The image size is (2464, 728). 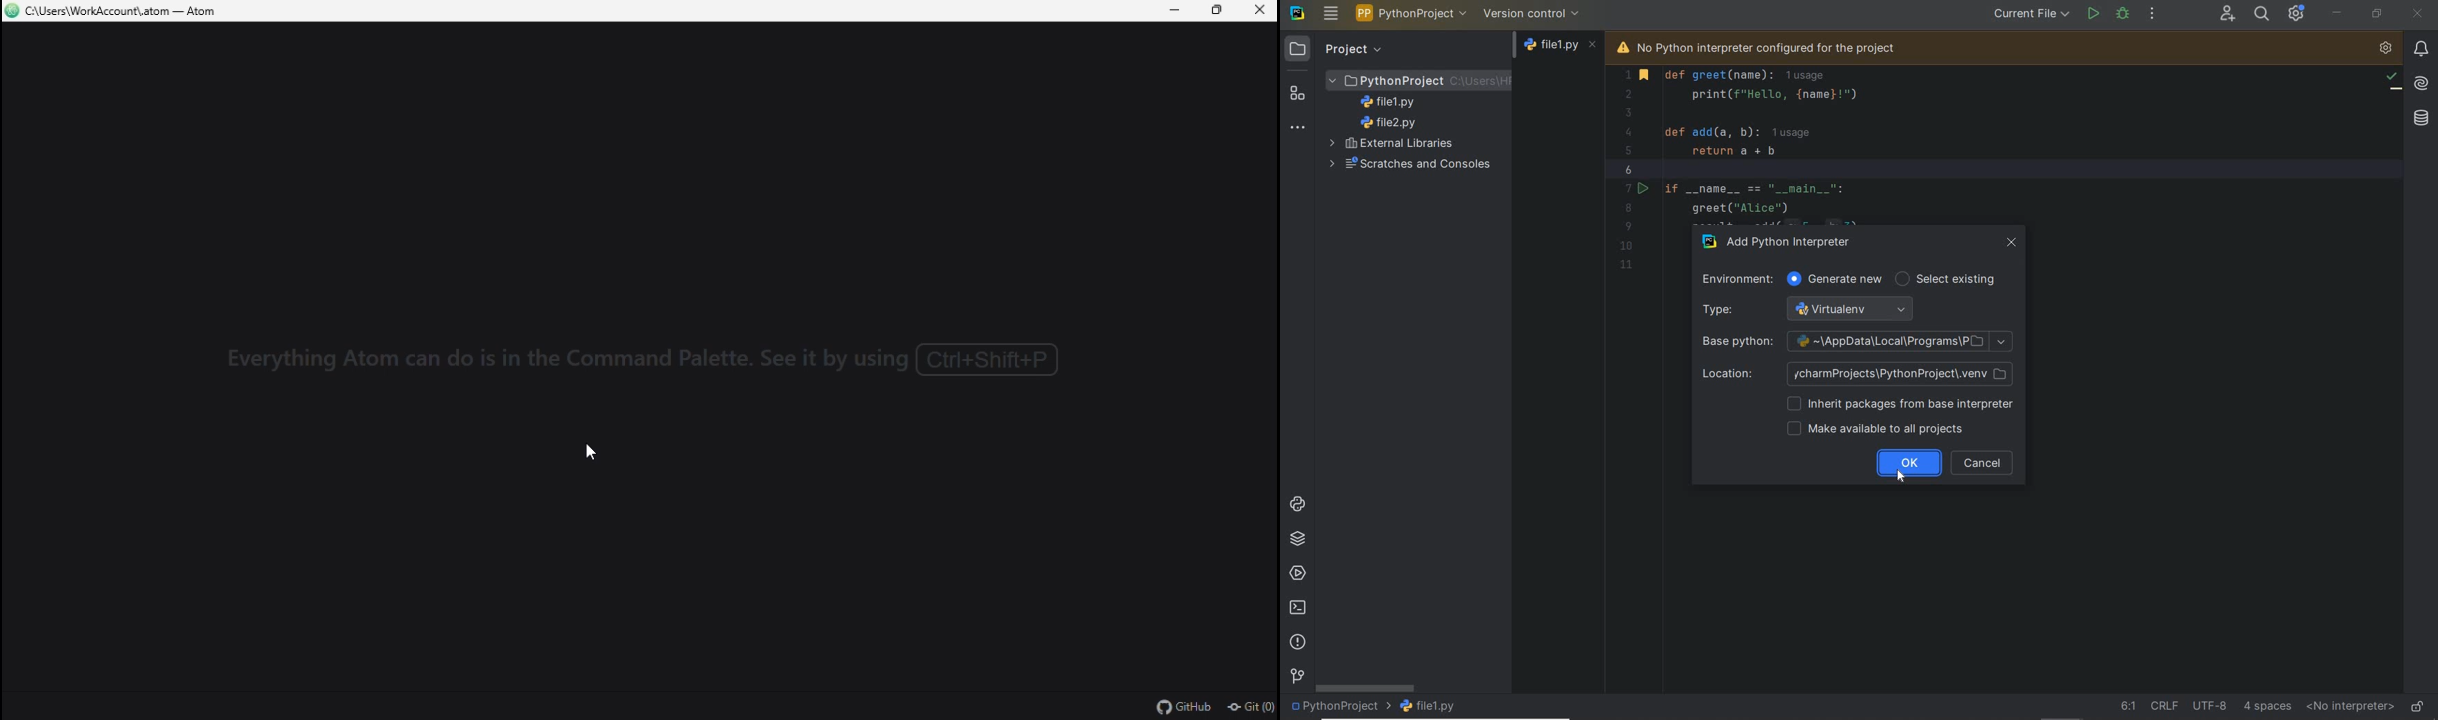 What do you see at coordinates (586, 450) in the screenshot?
I see `Mouse` at bounding box center [586, 450].